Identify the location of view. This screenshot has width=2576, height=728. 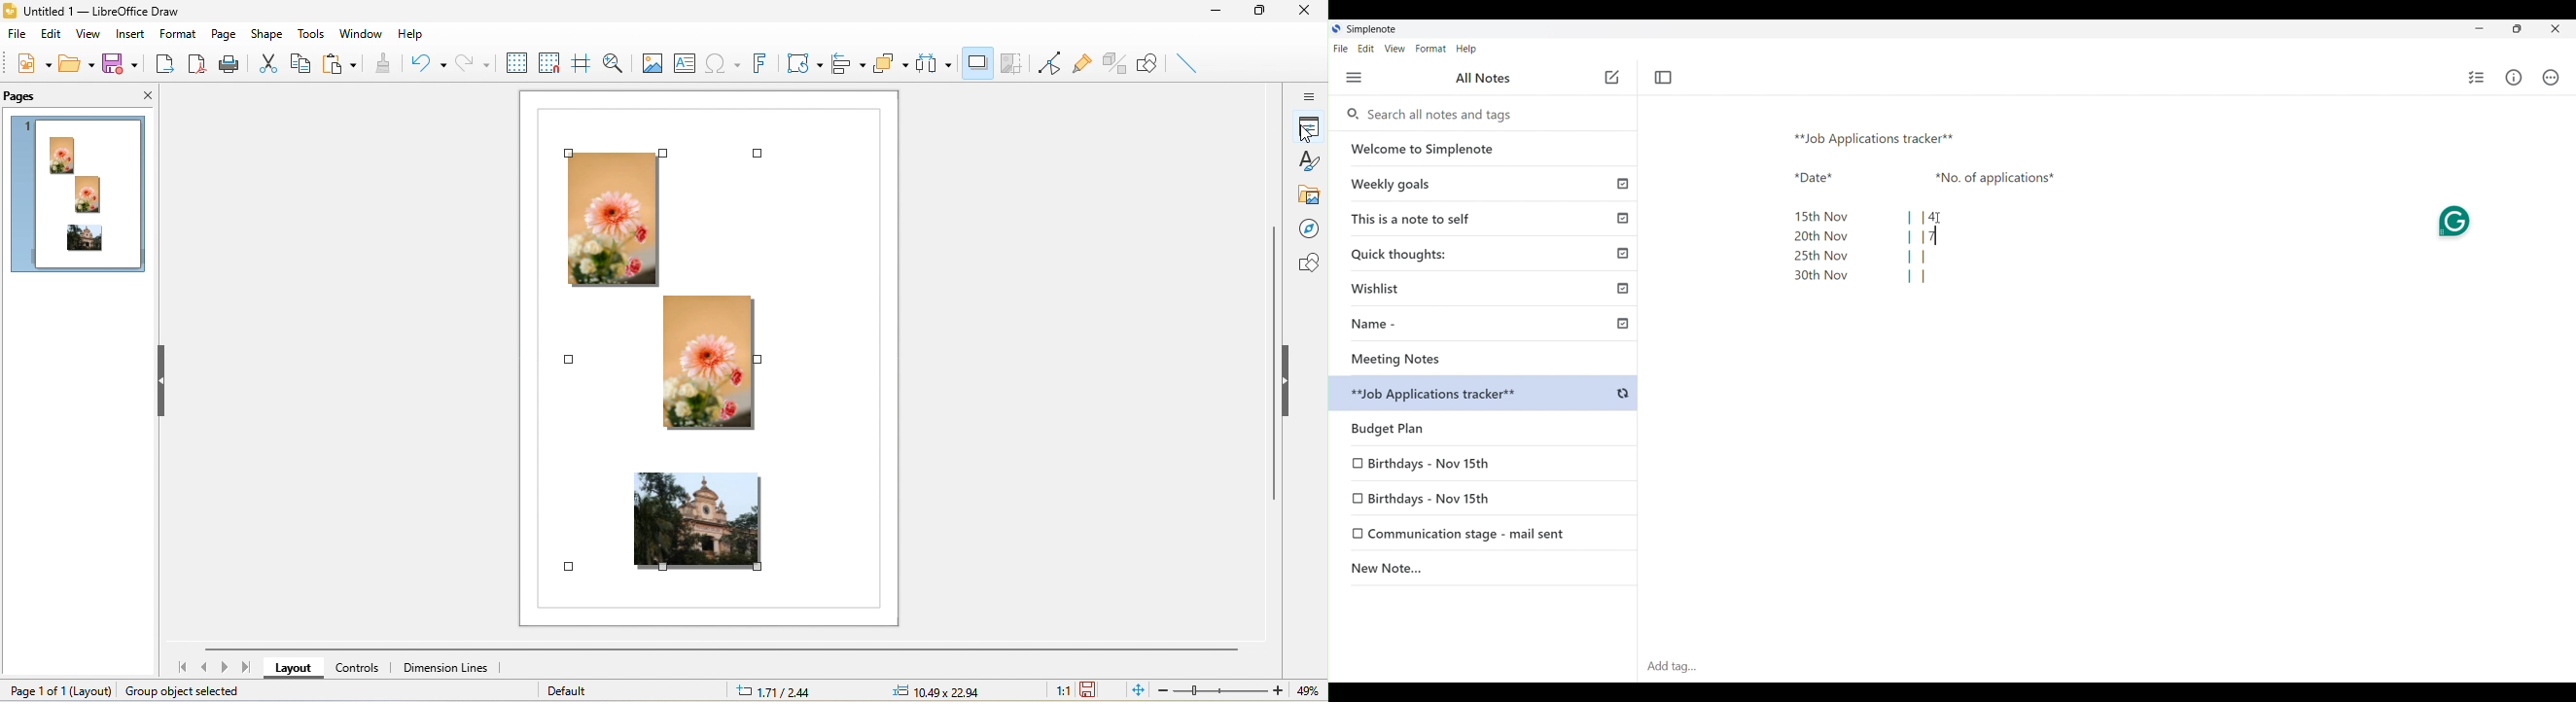
(89, 36).